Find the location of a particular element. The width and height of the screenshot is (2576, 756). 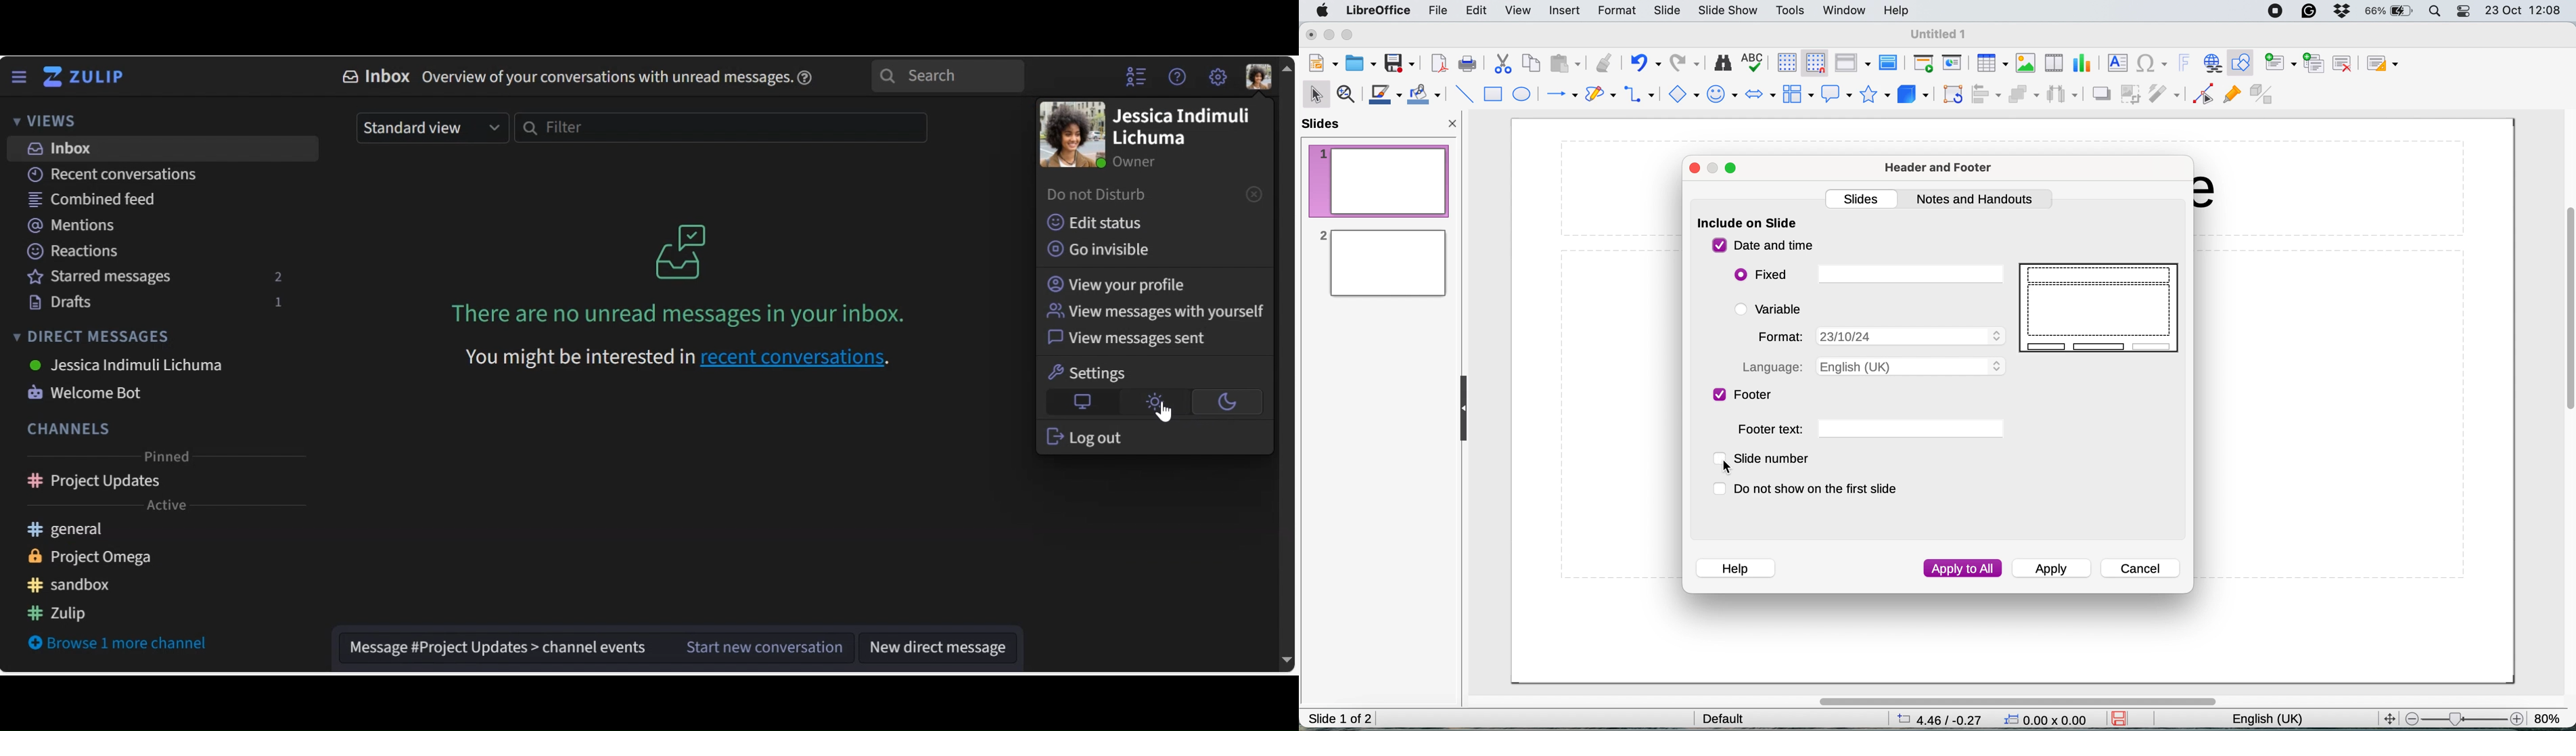

window is located at coordinates (1845, 12).